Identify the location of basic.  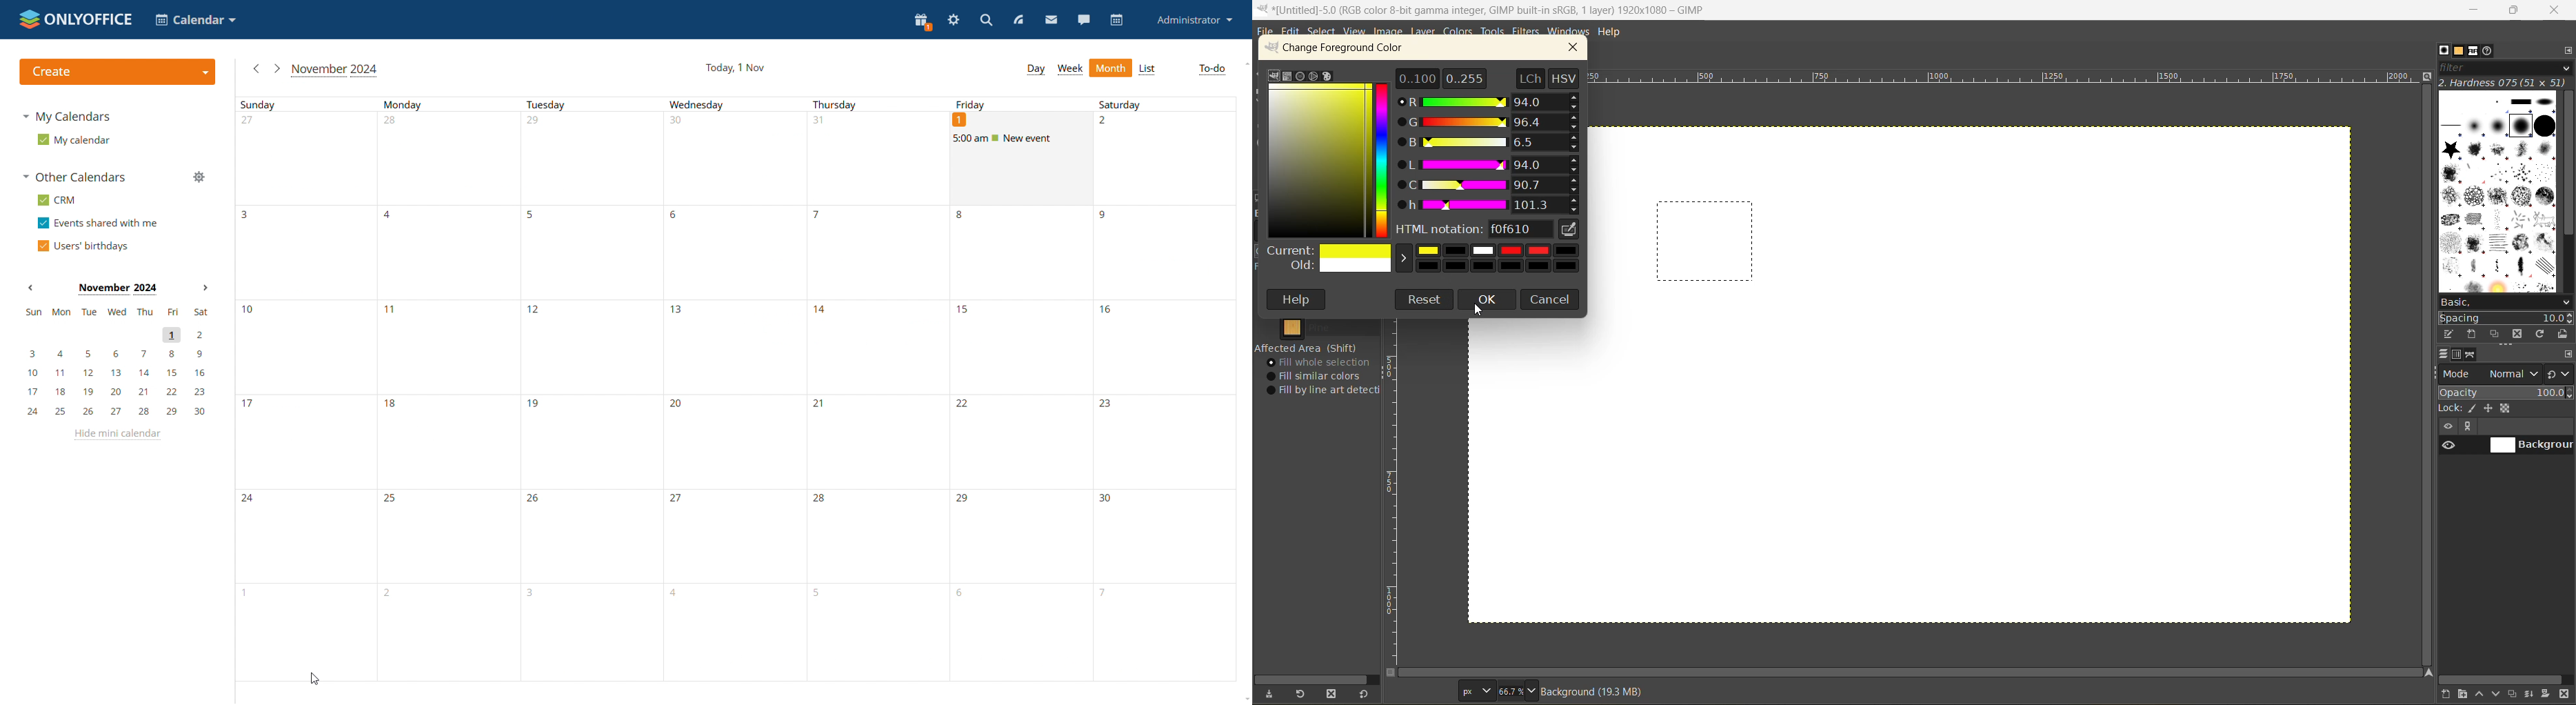
(2504, 300).